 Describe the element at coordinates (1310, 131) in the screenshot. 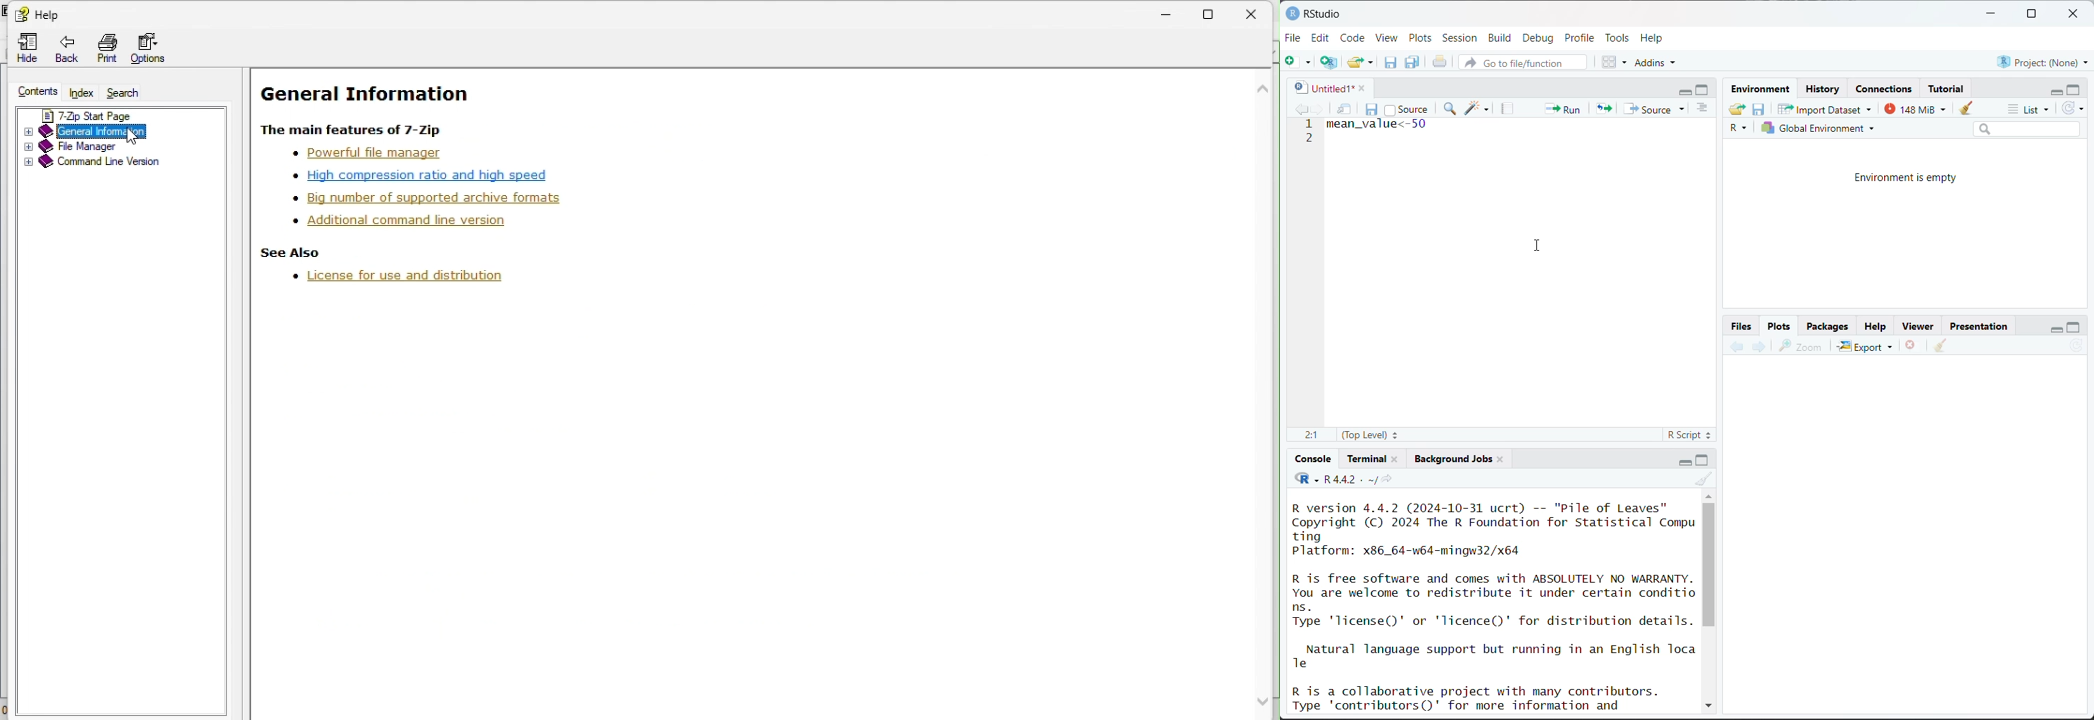

I see `line number` at that location.